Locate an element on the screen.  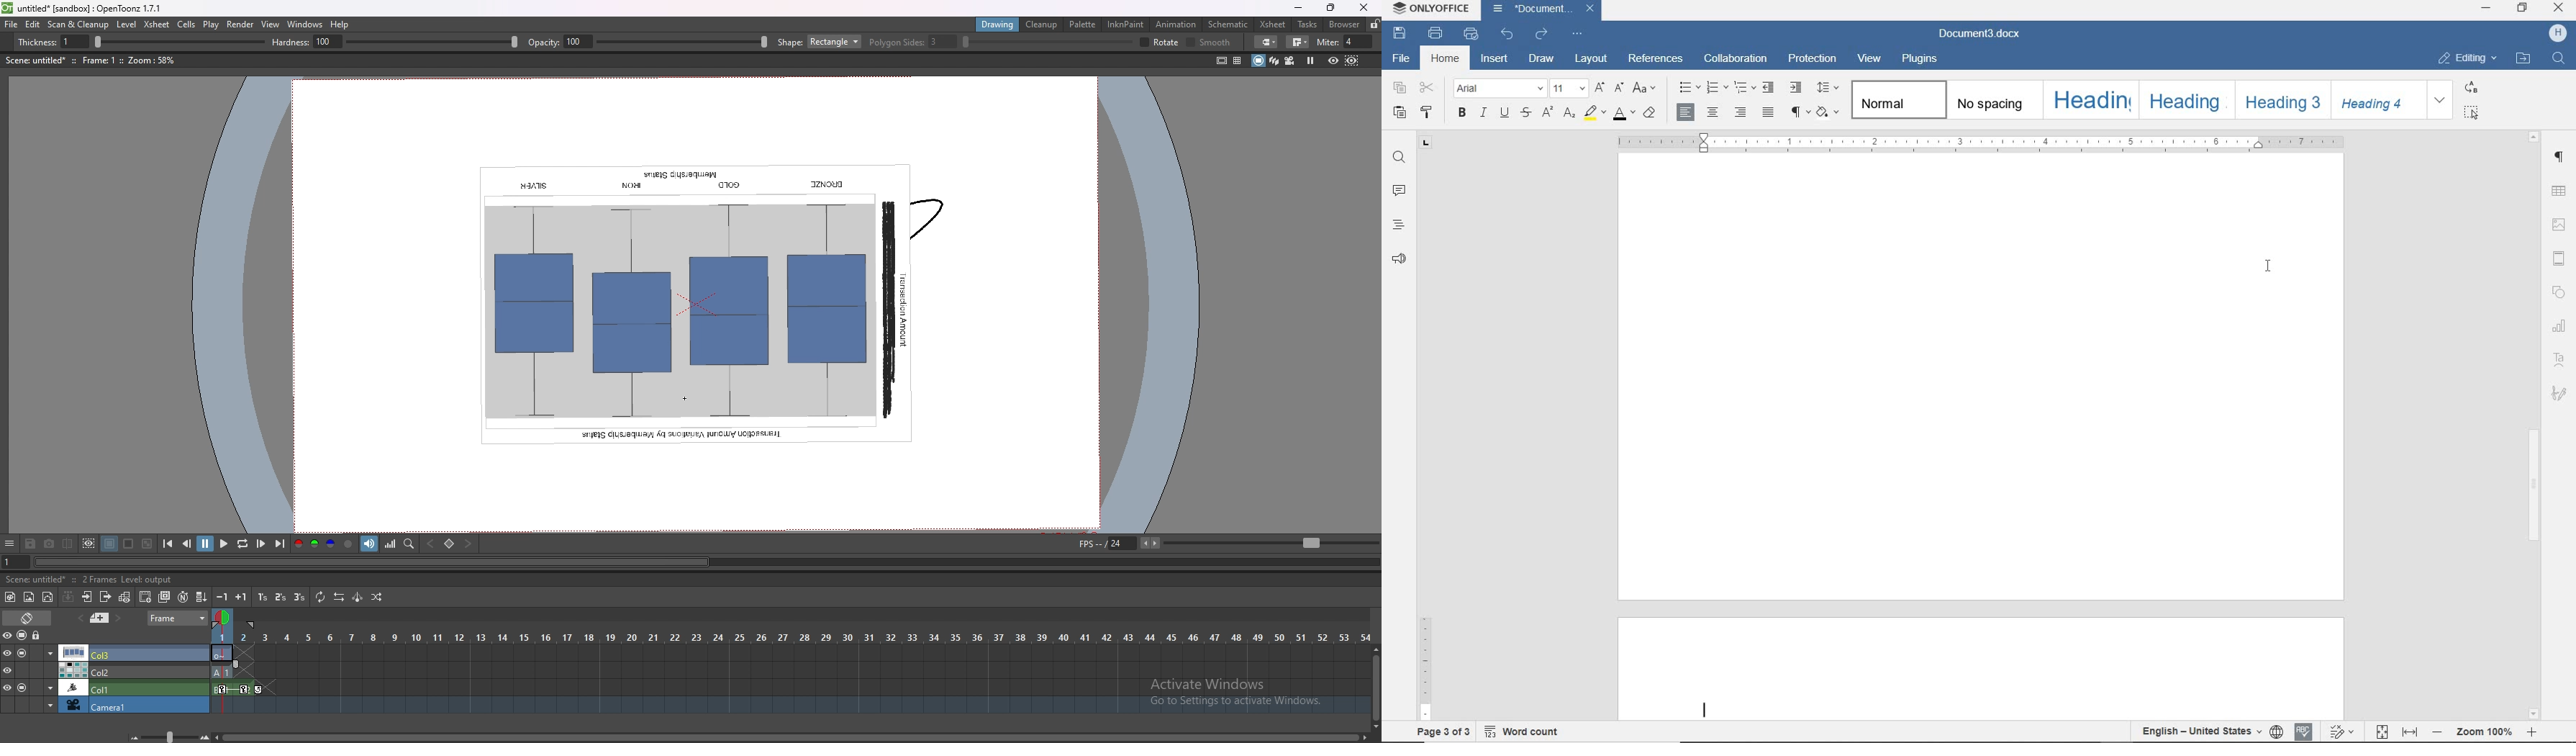
INSERT is located at coordinates (1495, 60).